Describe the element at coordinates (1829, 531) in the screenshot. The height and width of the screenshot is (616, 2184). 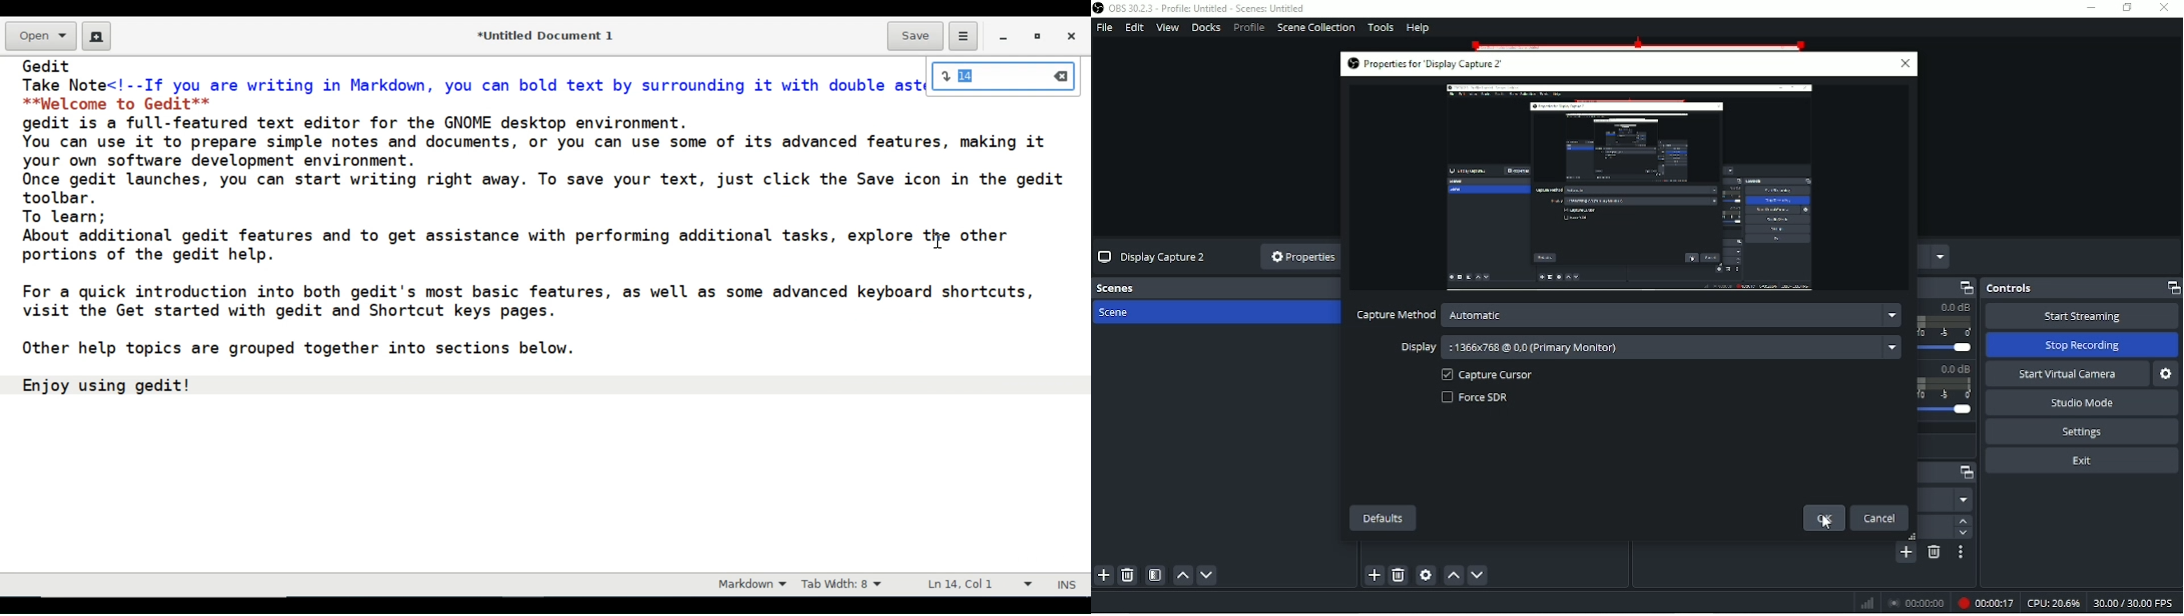
I see `Pointer` at that location.